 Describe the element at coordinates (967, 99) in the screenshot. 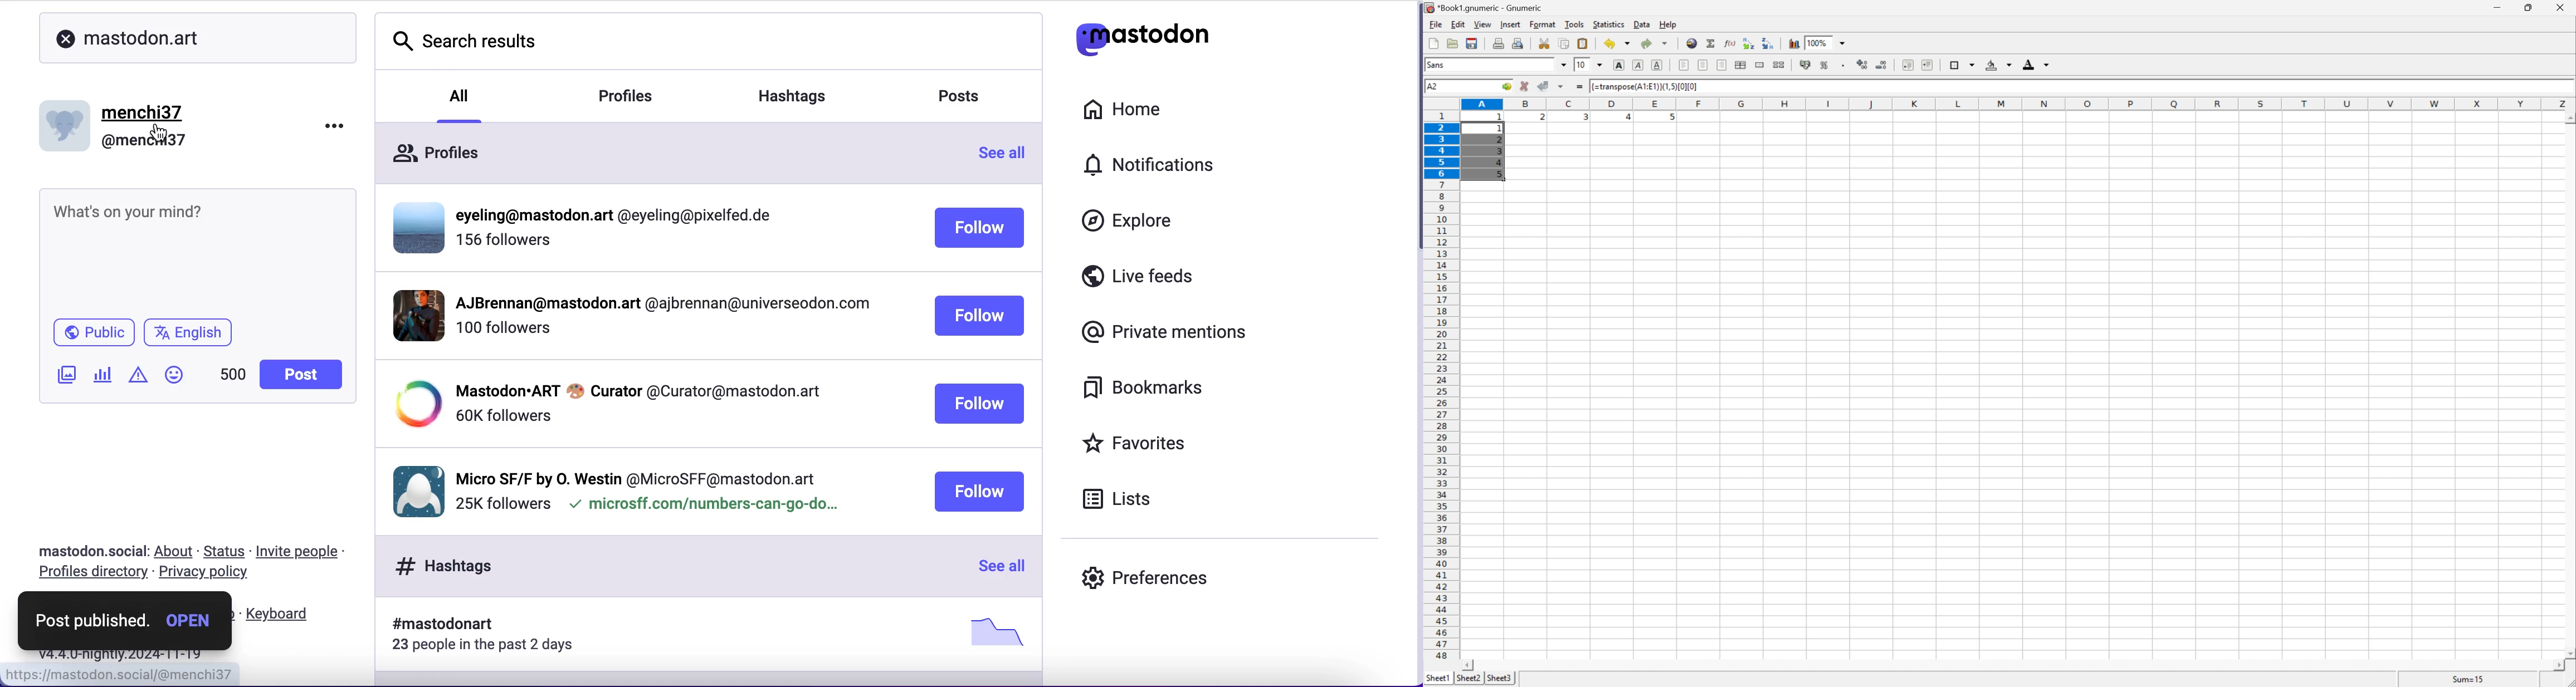

I see `posts` at that location.